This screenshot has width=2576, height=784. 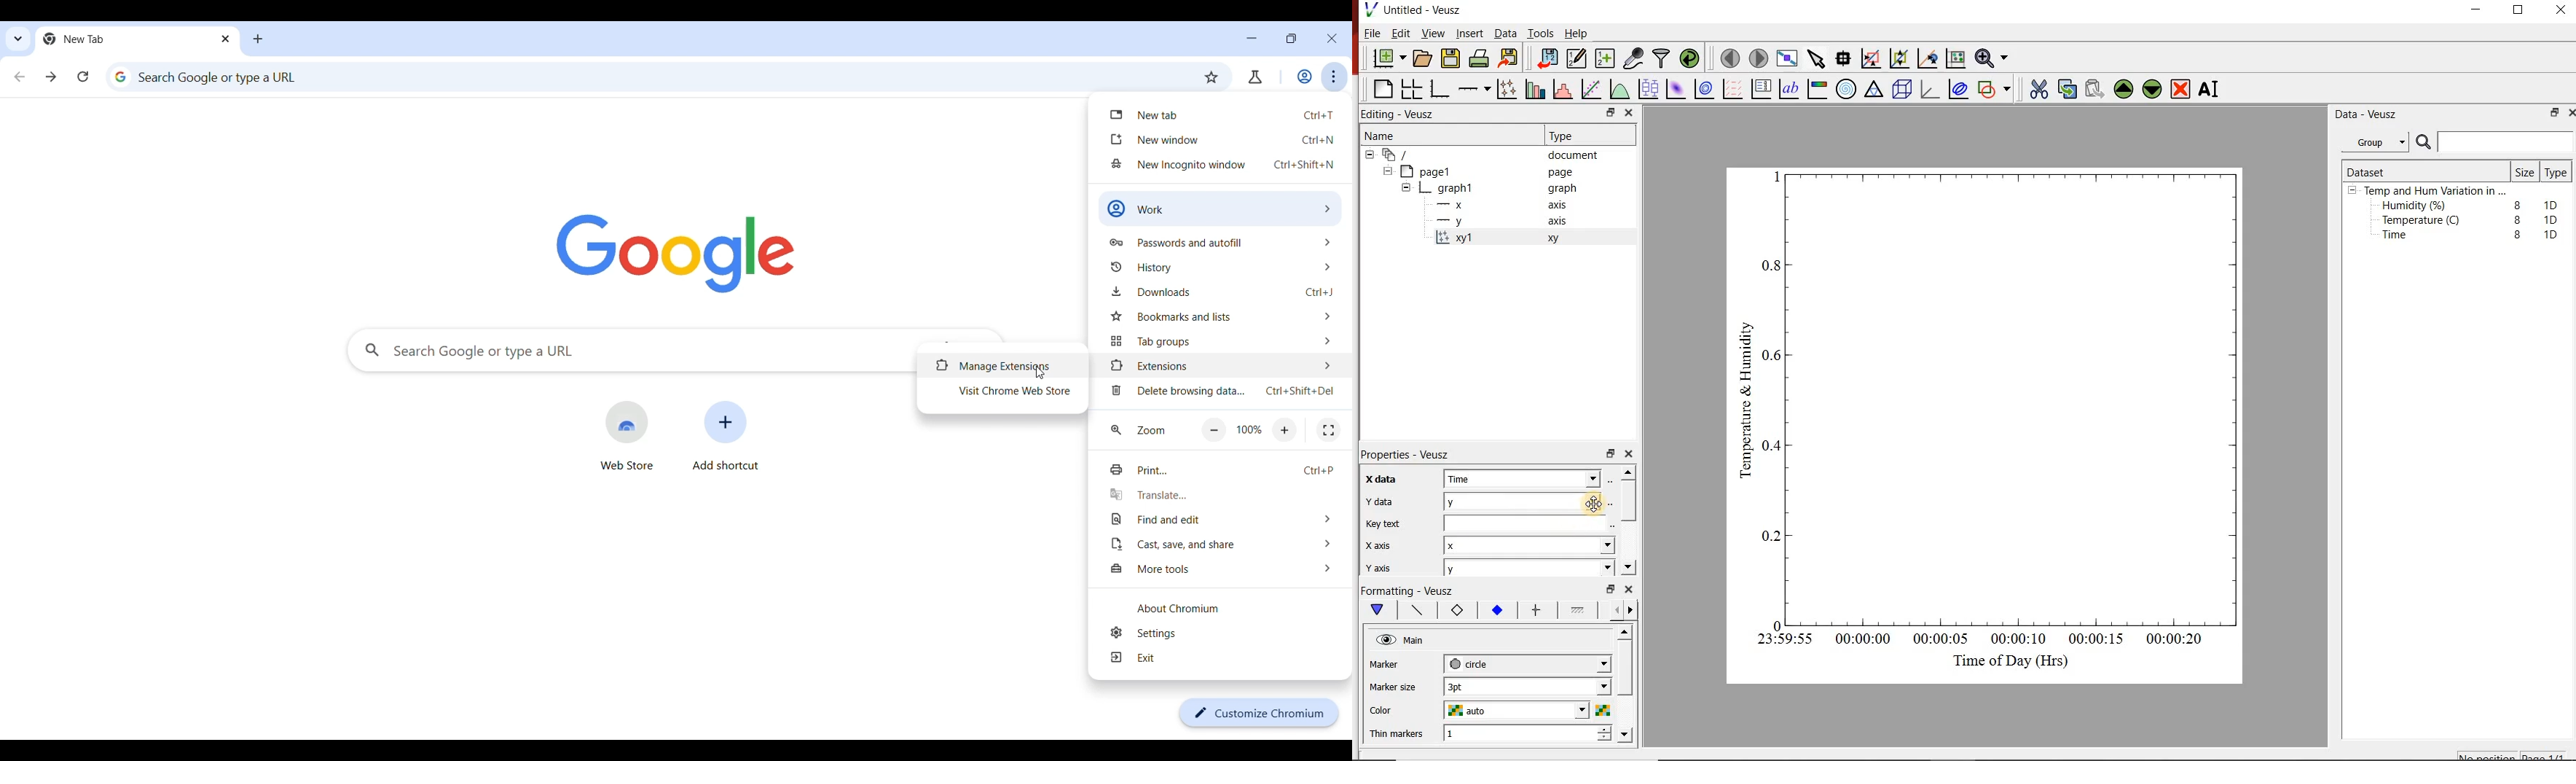 I want to click on document, so click(x=1578, y=155).